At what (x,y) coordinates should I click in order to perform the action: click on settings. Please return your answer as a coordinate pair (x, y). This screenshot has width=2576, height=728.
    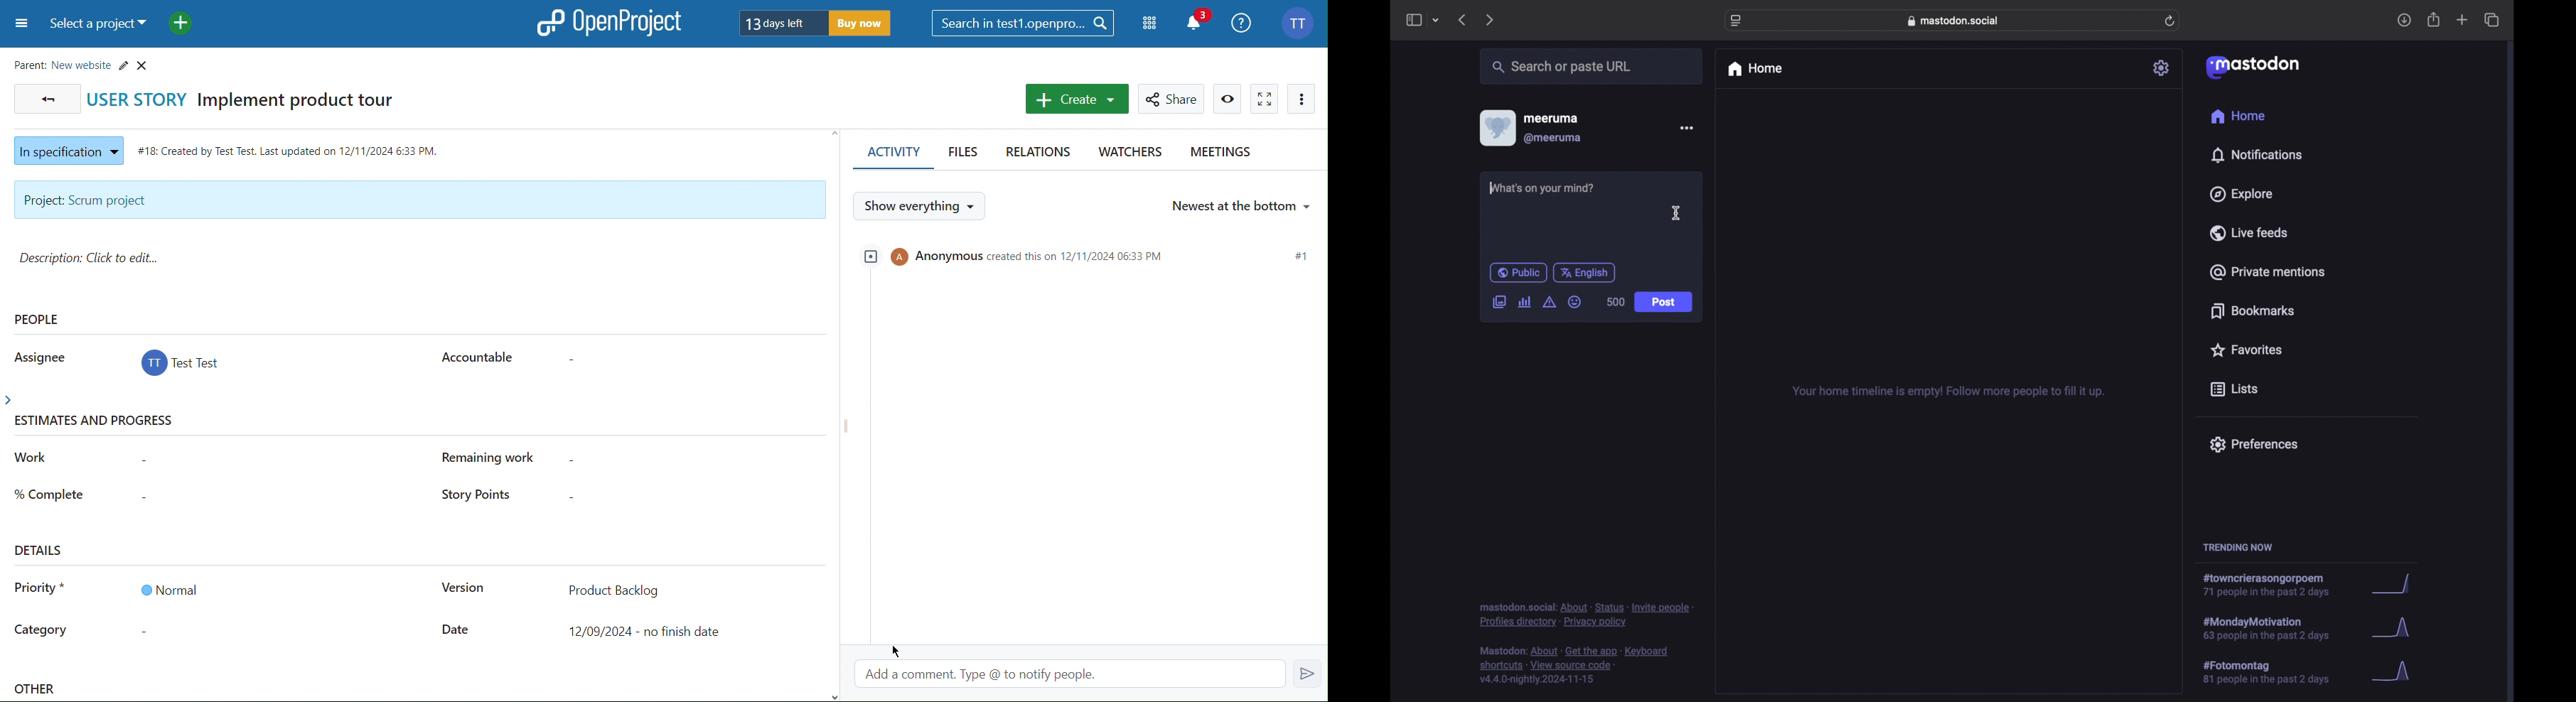
    Looking at the image, I should click on (2162, 68).